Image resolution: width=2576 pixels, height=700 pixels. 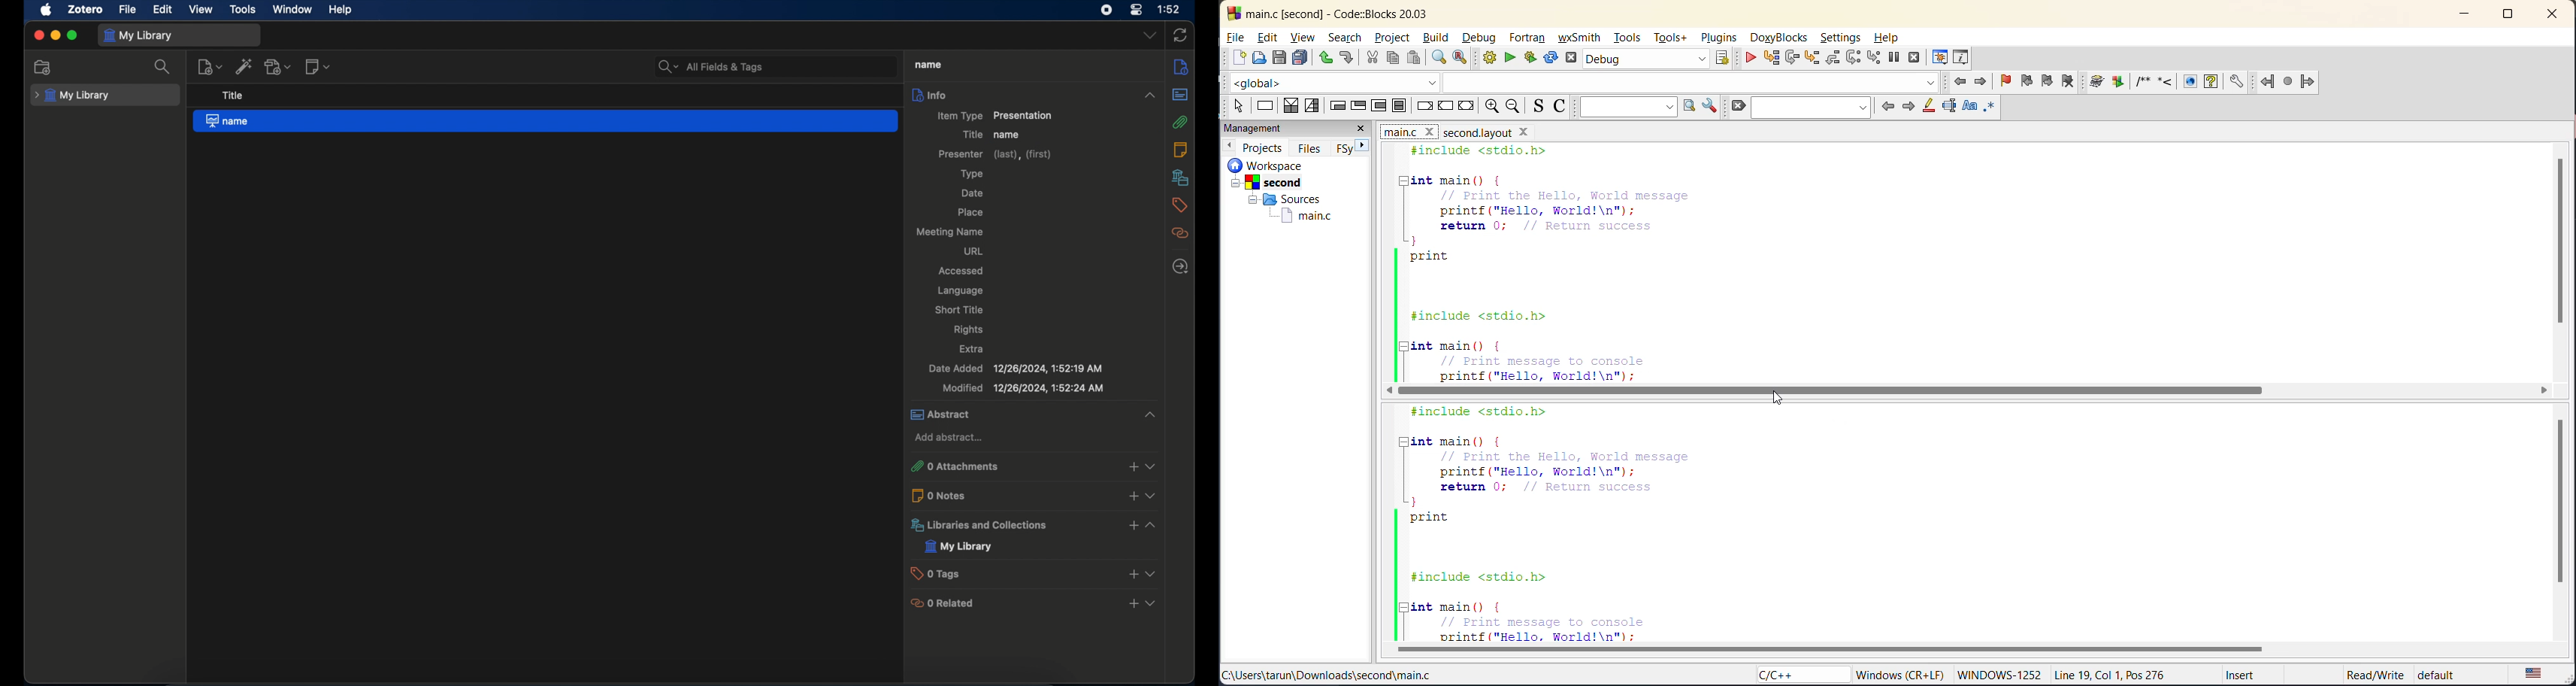 What do you see at coordinates (1035, 525) in the screenshot?
I see `libraries` at bounding box center [1035, 525].